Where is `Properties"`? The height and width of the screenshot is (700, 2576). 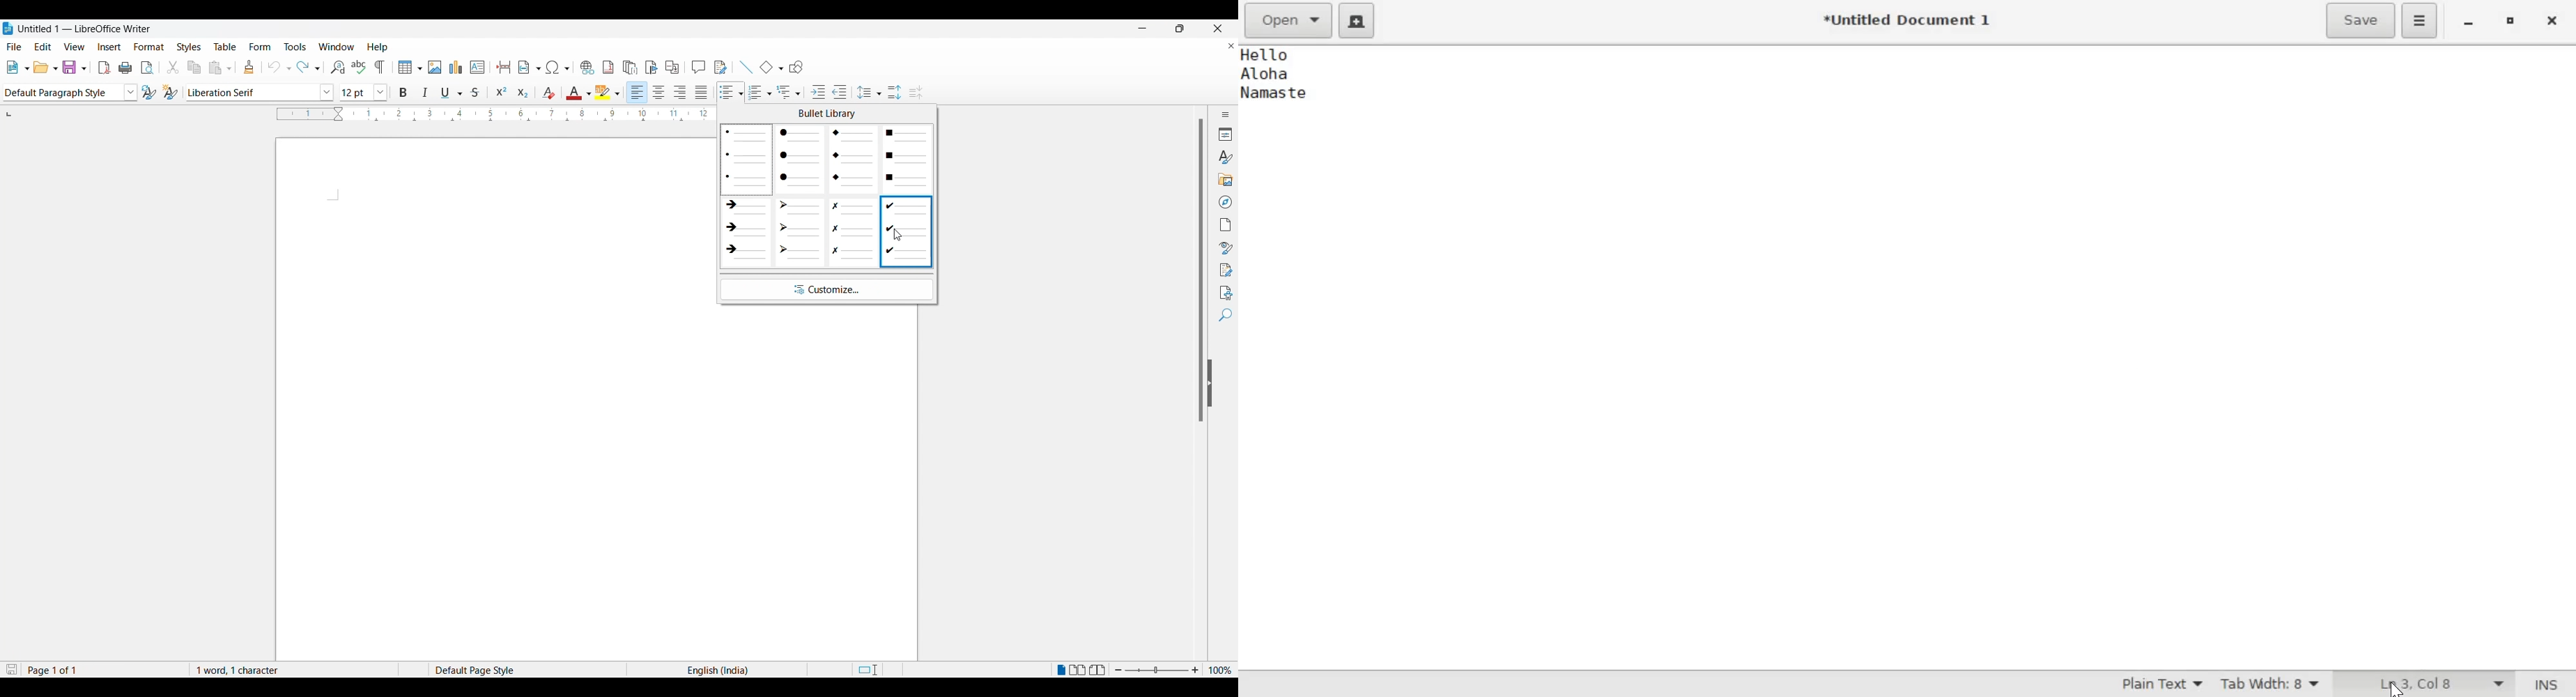
Properties" is located at coordinates (1224, 134).